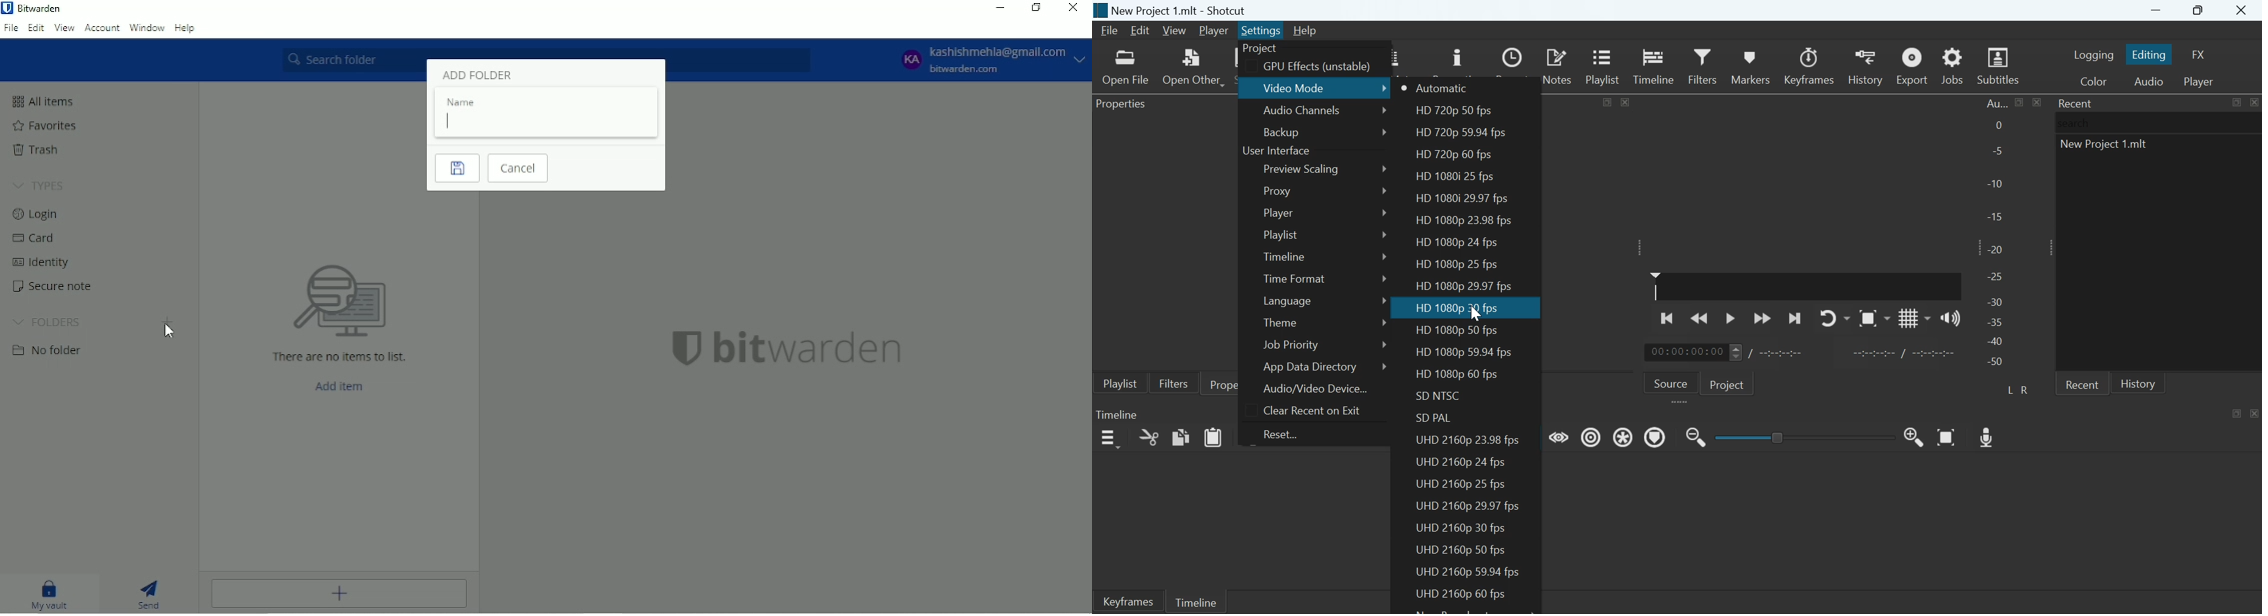 The height and width of the screenshot is (616, 2268). I want to click on toggle zoom, so click(1874, 318).